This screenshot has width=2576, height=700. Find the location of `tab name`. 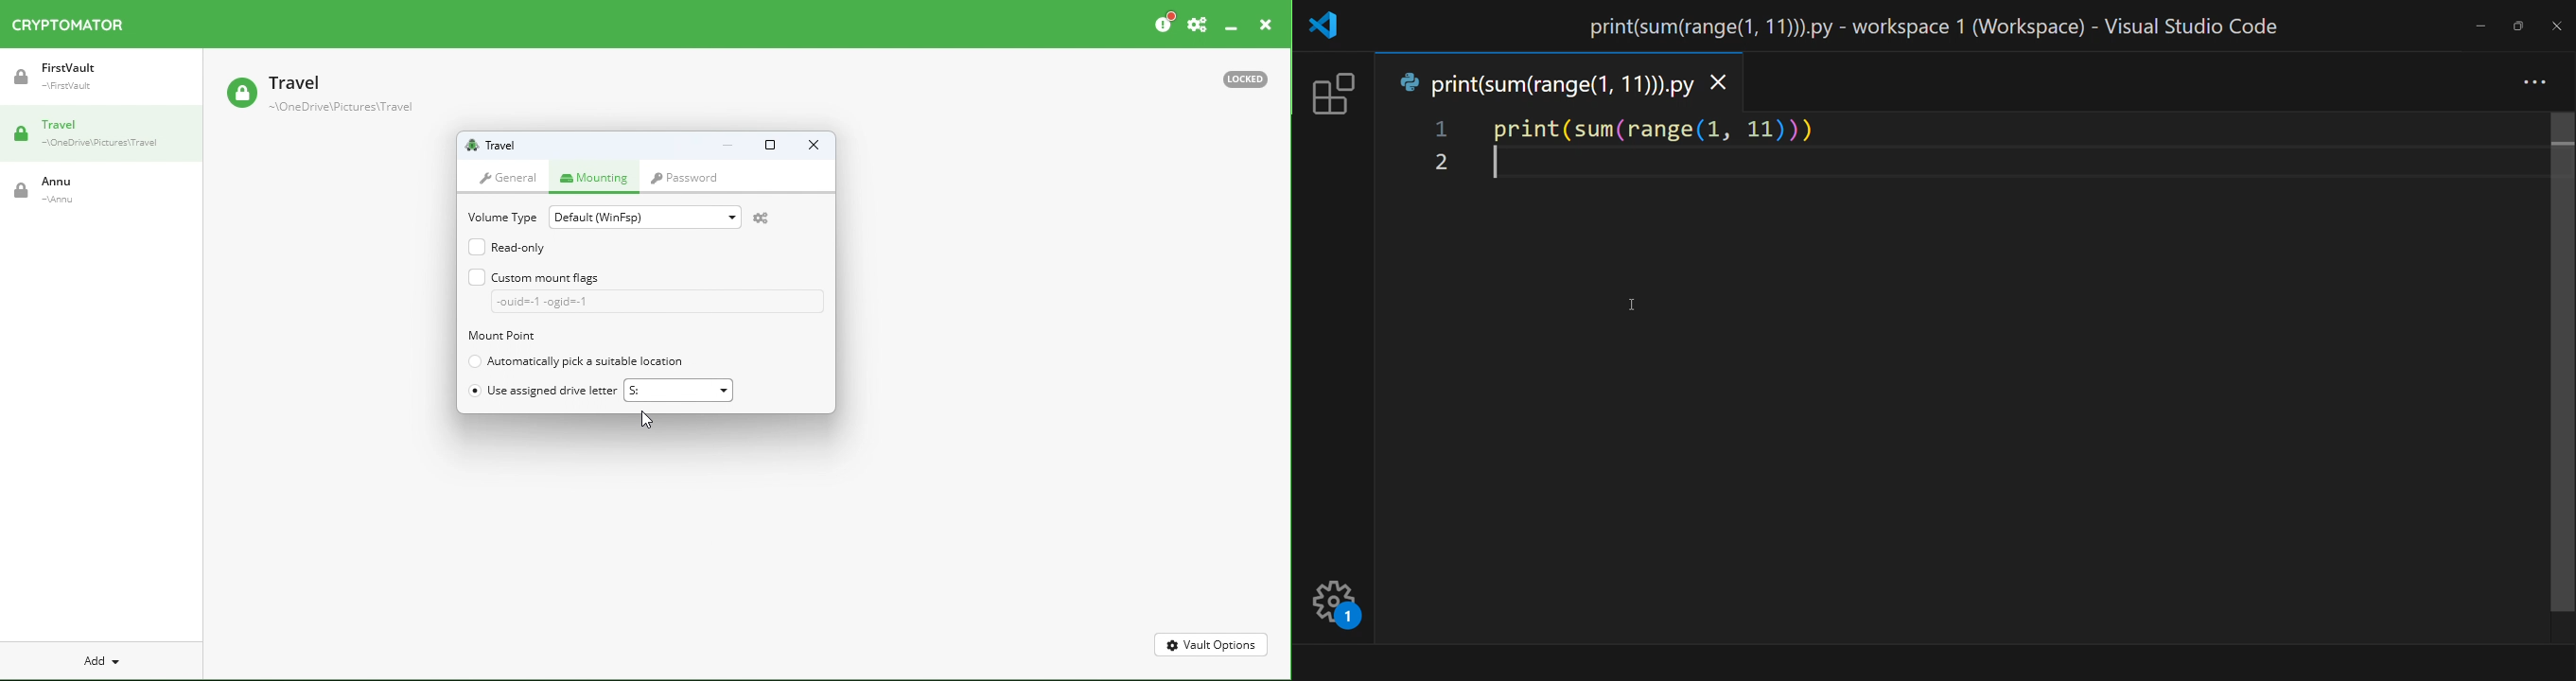

tab name is located at coordinates (1545, 81).